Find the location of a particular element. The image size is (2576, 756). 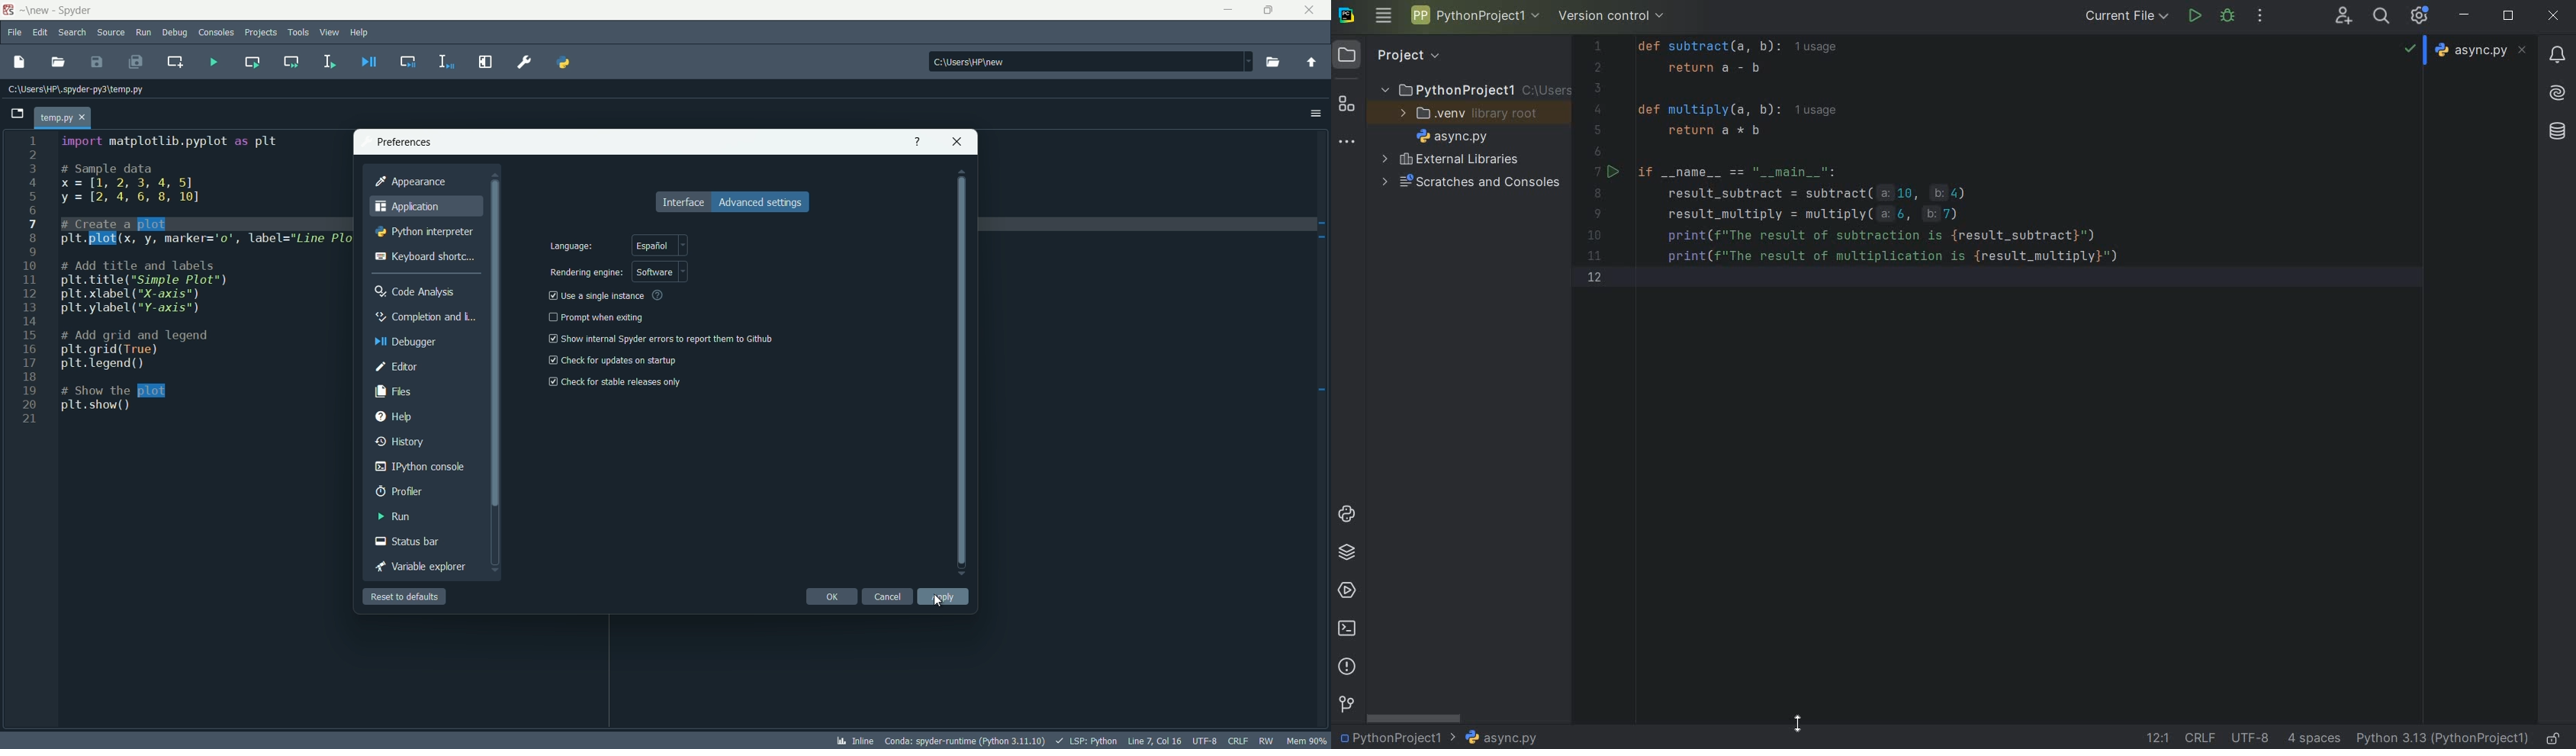

save file is located at coordinates (97, 62).